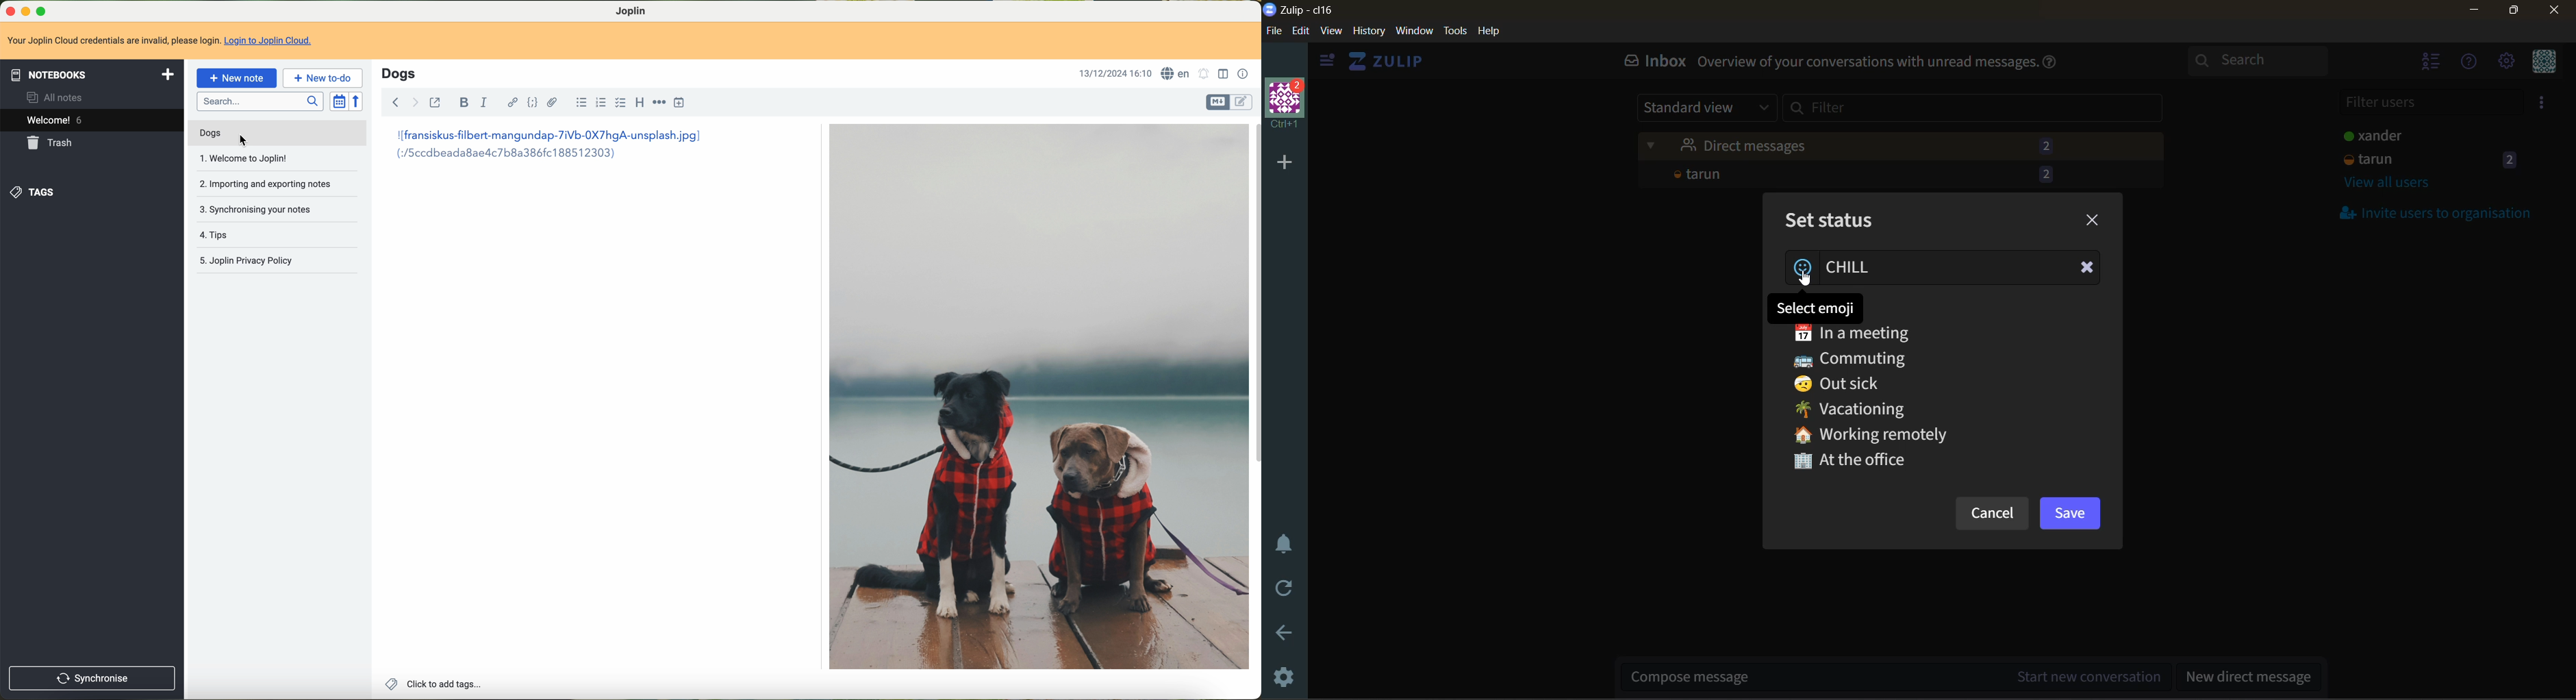  What do you see at coordinates (1242, 102) in the screenshot?
I see `toggle editors` at bounding box center [1242, 102].